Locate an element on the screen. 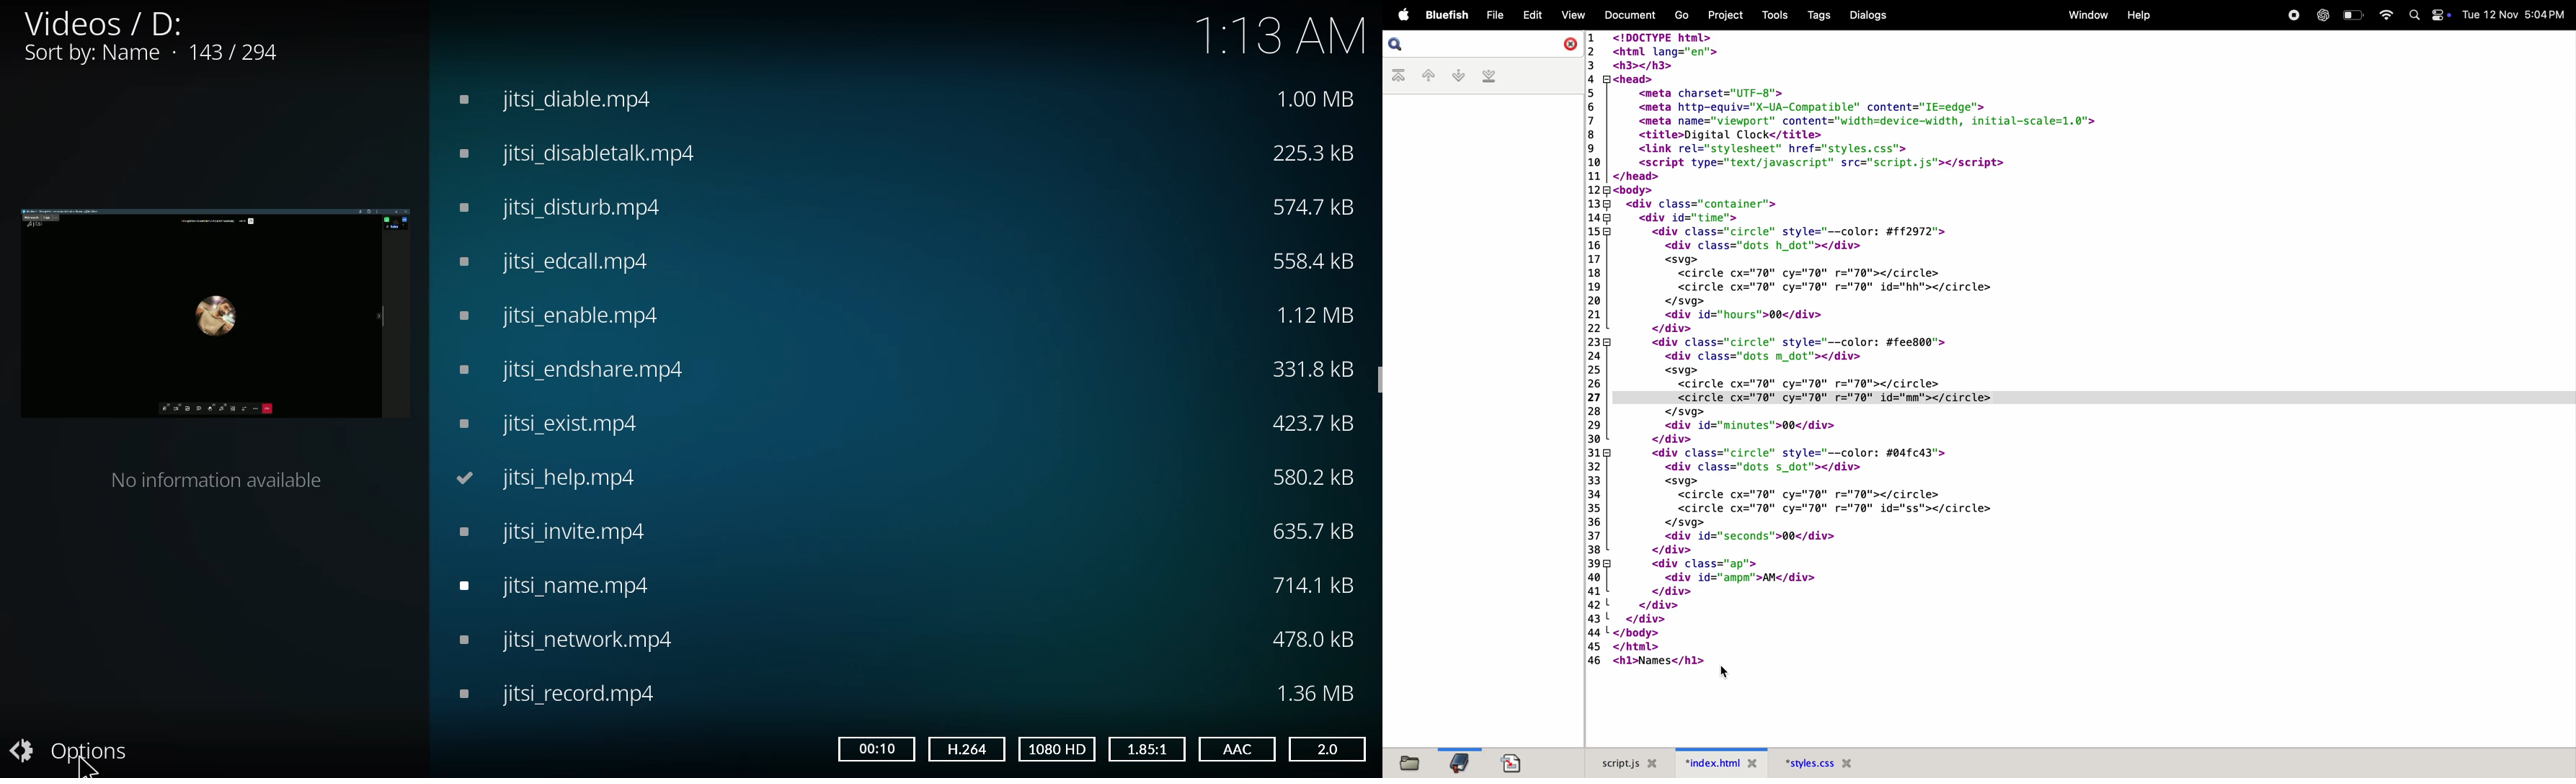 The image size is (2576, 784). size is located at coordinates (1318, 640).